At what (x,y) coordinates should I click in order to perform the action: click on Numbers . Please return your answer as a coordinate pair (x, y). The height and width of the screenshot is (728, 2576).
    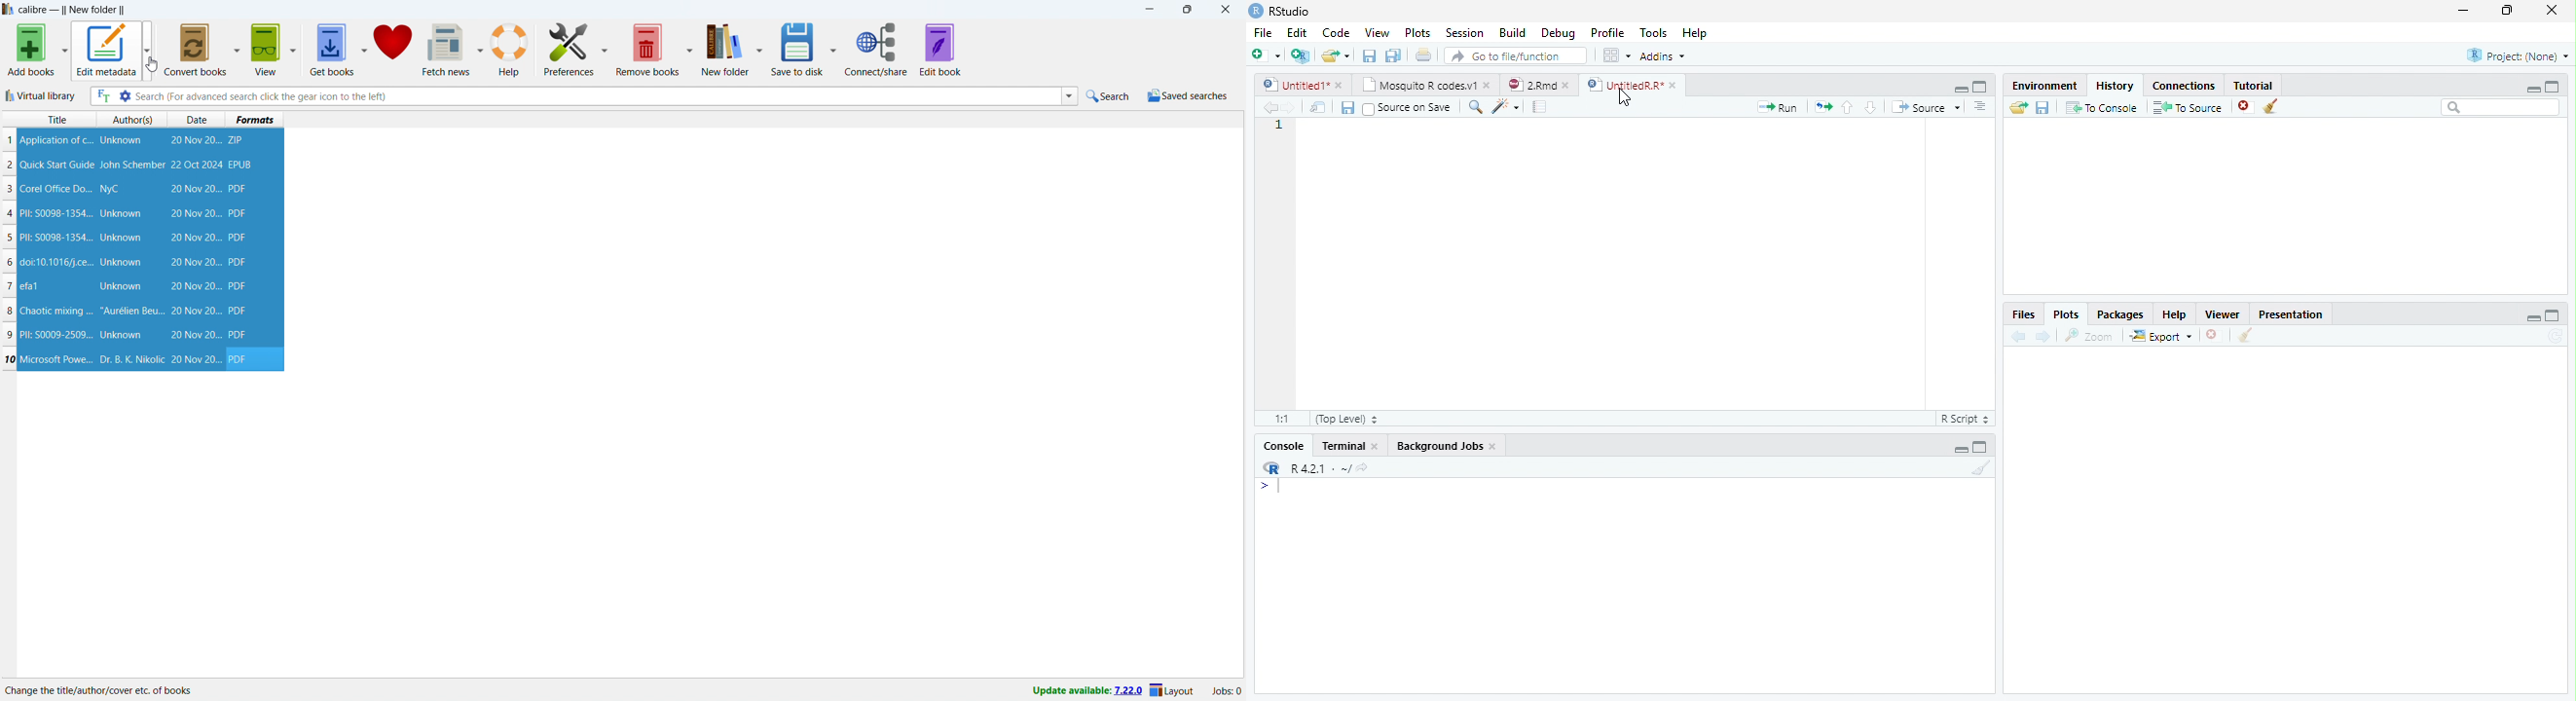
    Looking at the image, I should click on (1281, 127).